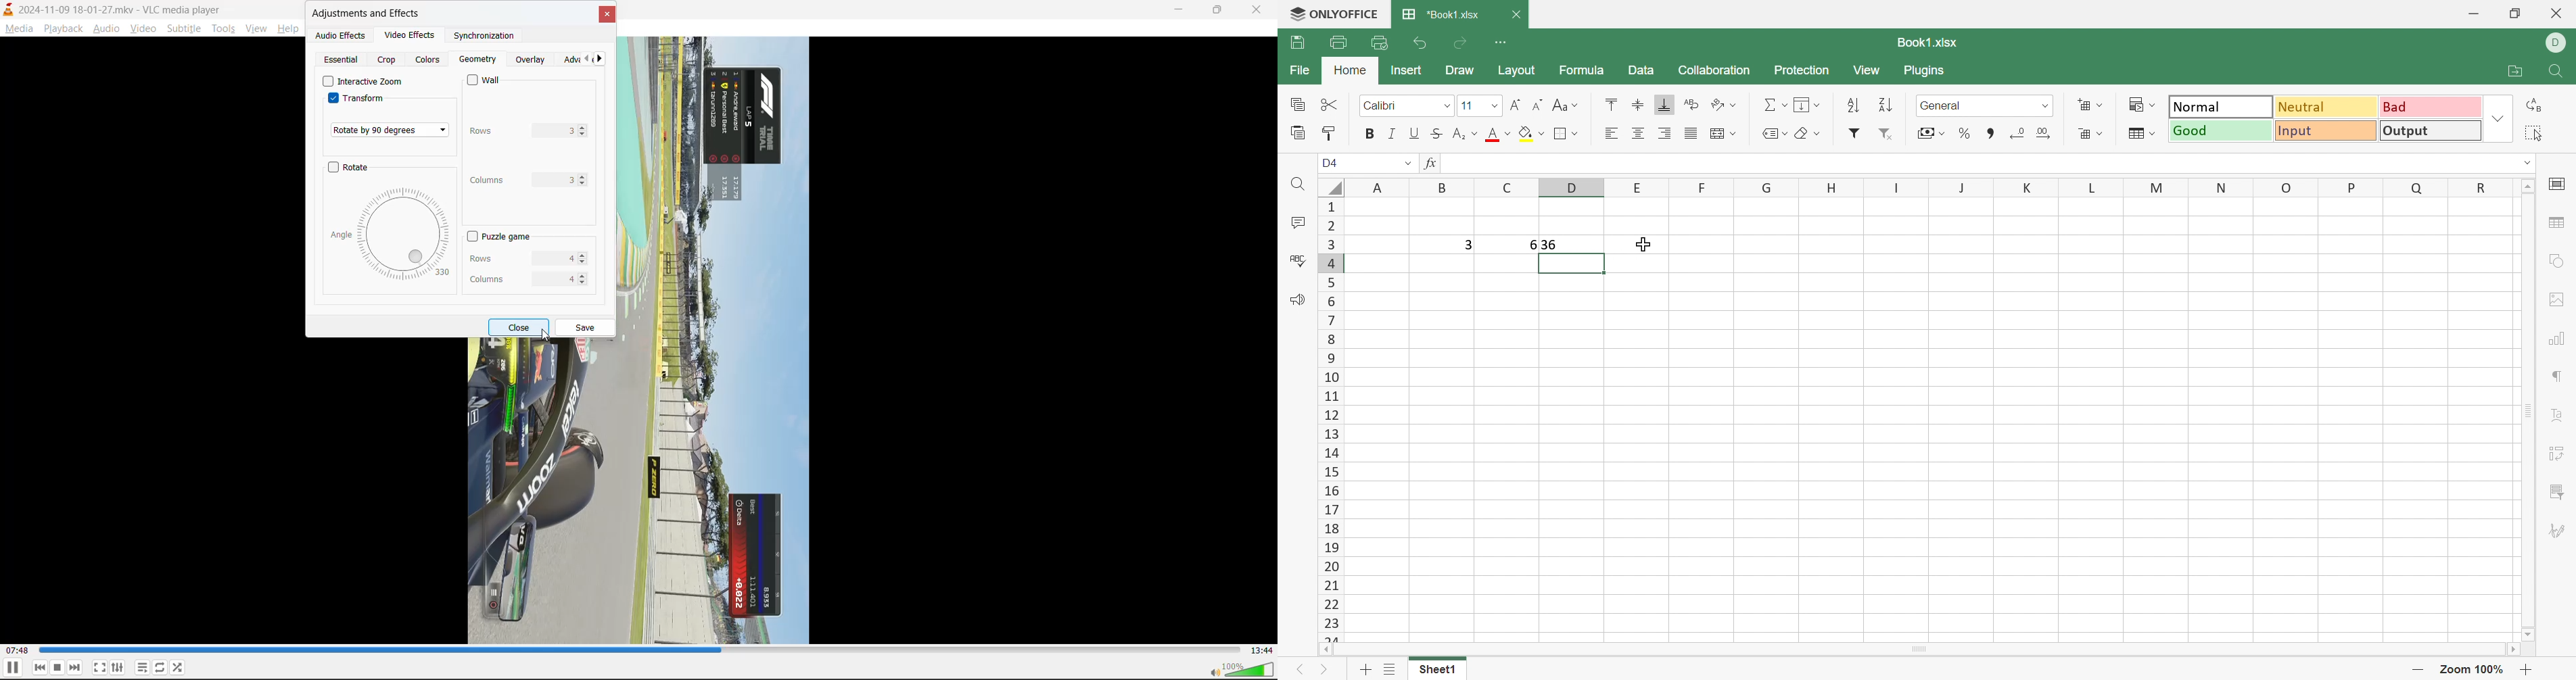 Image resolution: width=2576 pixels, height=700 pixels. What do you see at coordinates (2325, 130) in the screenshot?
I see `Input` at bounding box center [2325, 130].